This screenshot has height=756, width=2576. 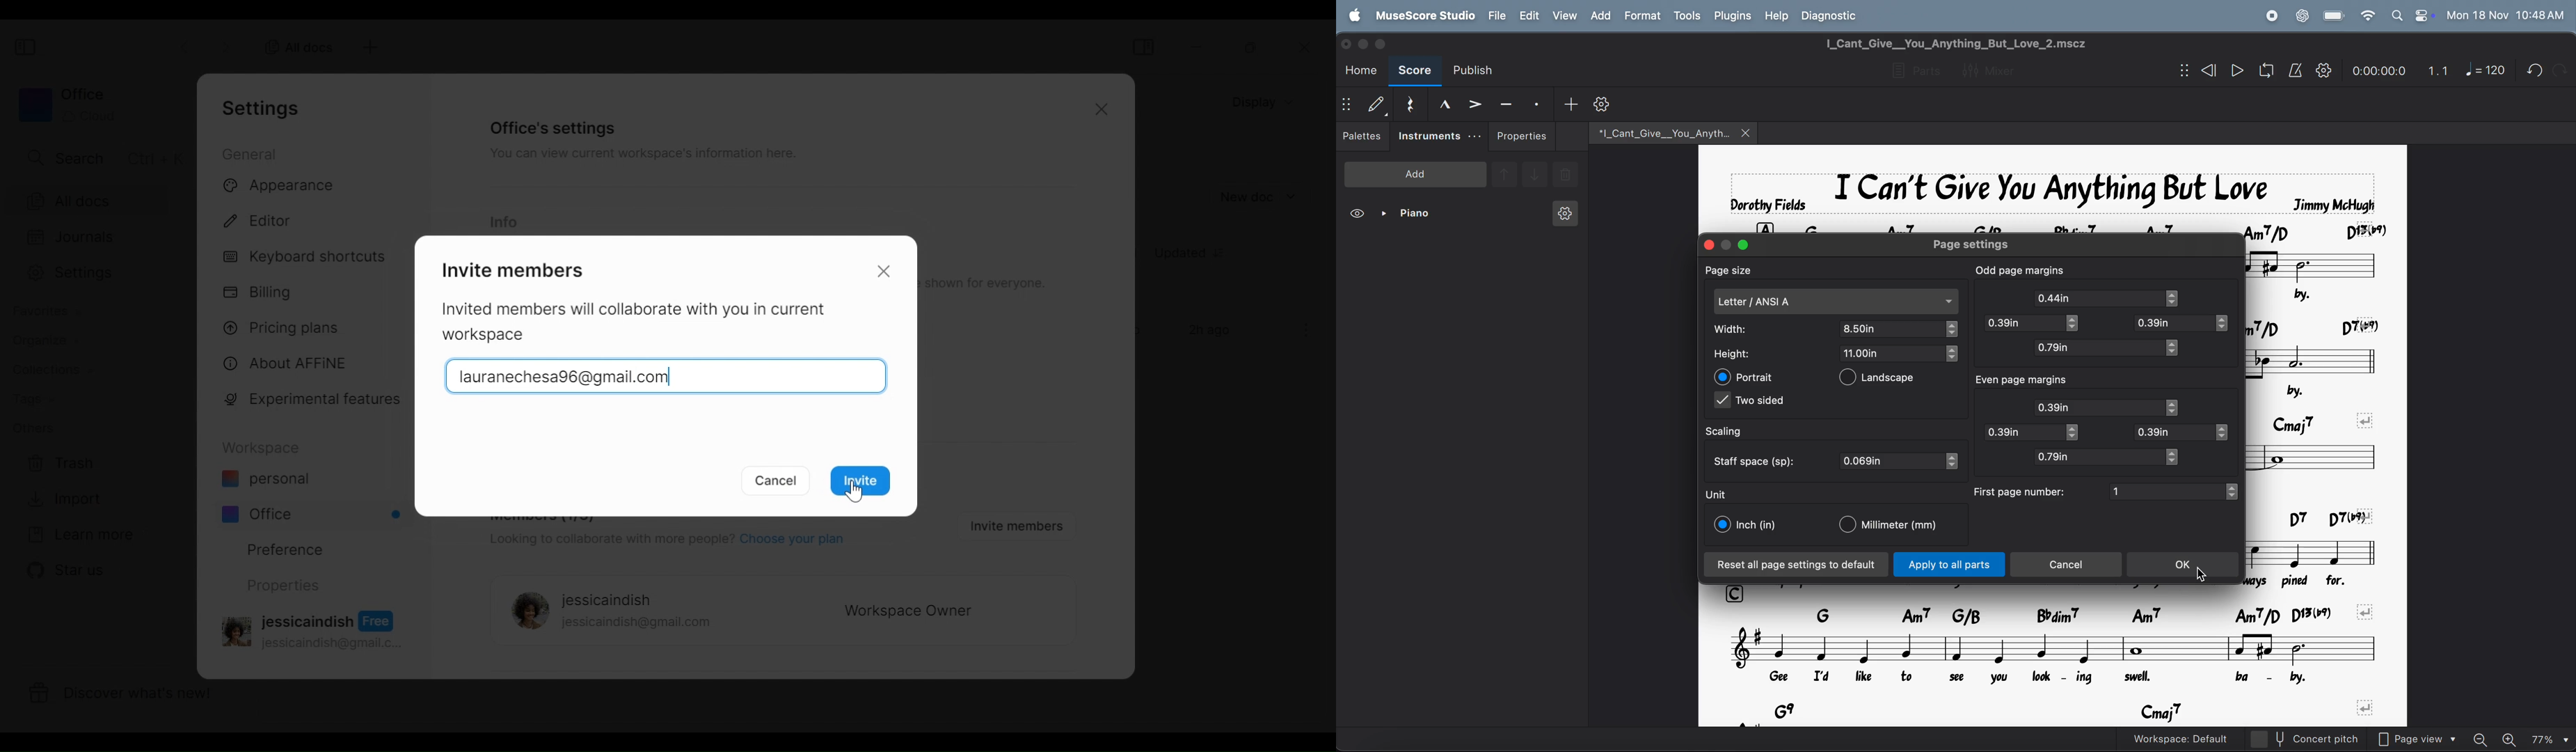 I want to click on reset page to default settings, so click(x=1797, y=565).